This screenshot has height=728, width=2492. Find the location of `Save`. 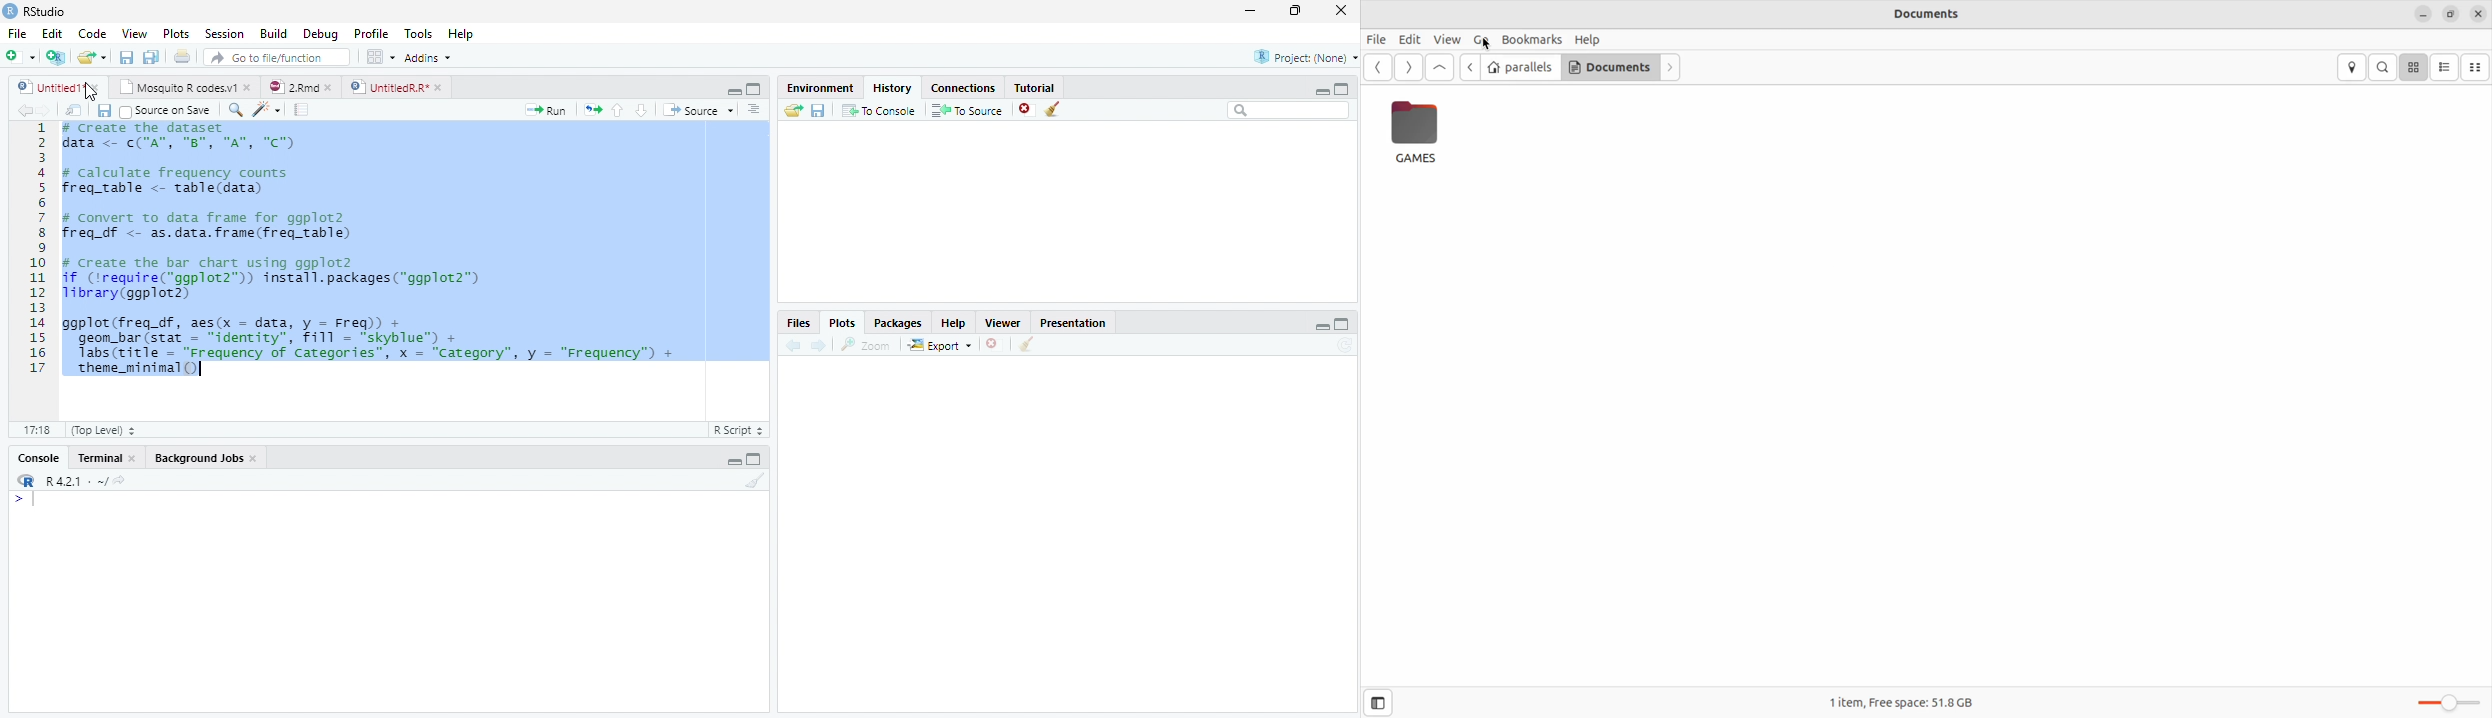

Save is located at coordinates (817, 113).